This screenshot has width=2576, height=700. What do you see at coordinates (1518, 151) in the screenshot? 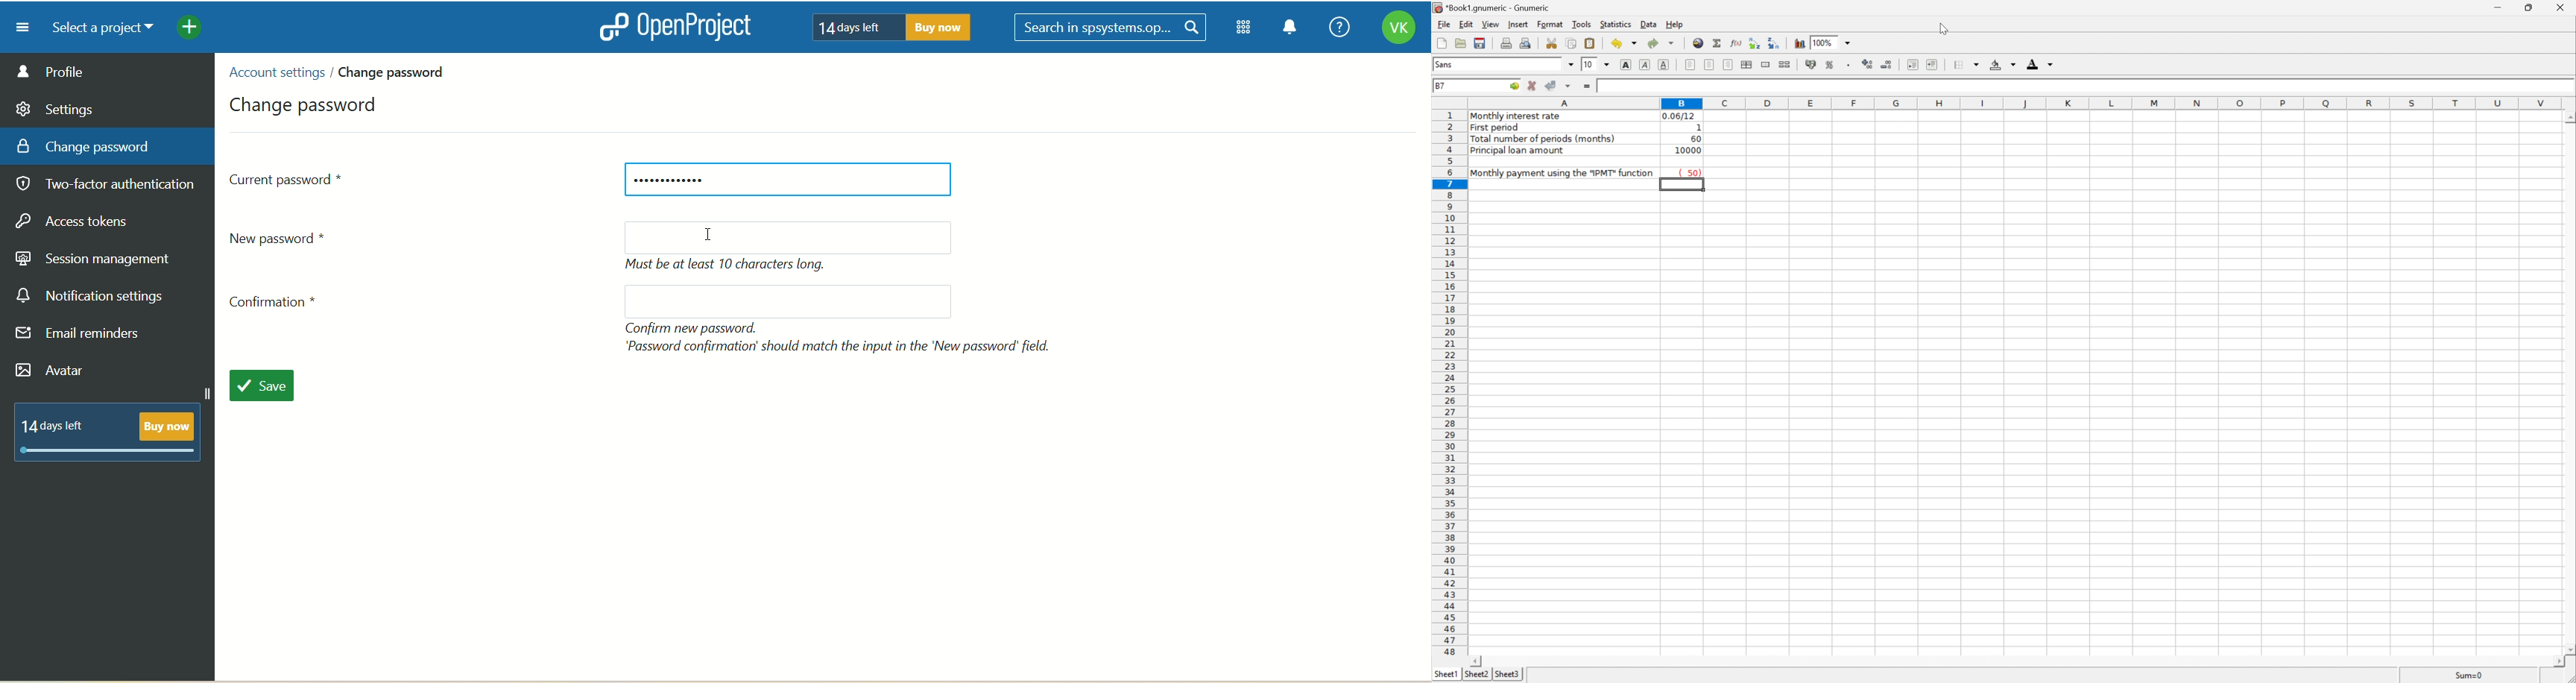
I see `Principal loan amount` at bounding box center [1518, 151].